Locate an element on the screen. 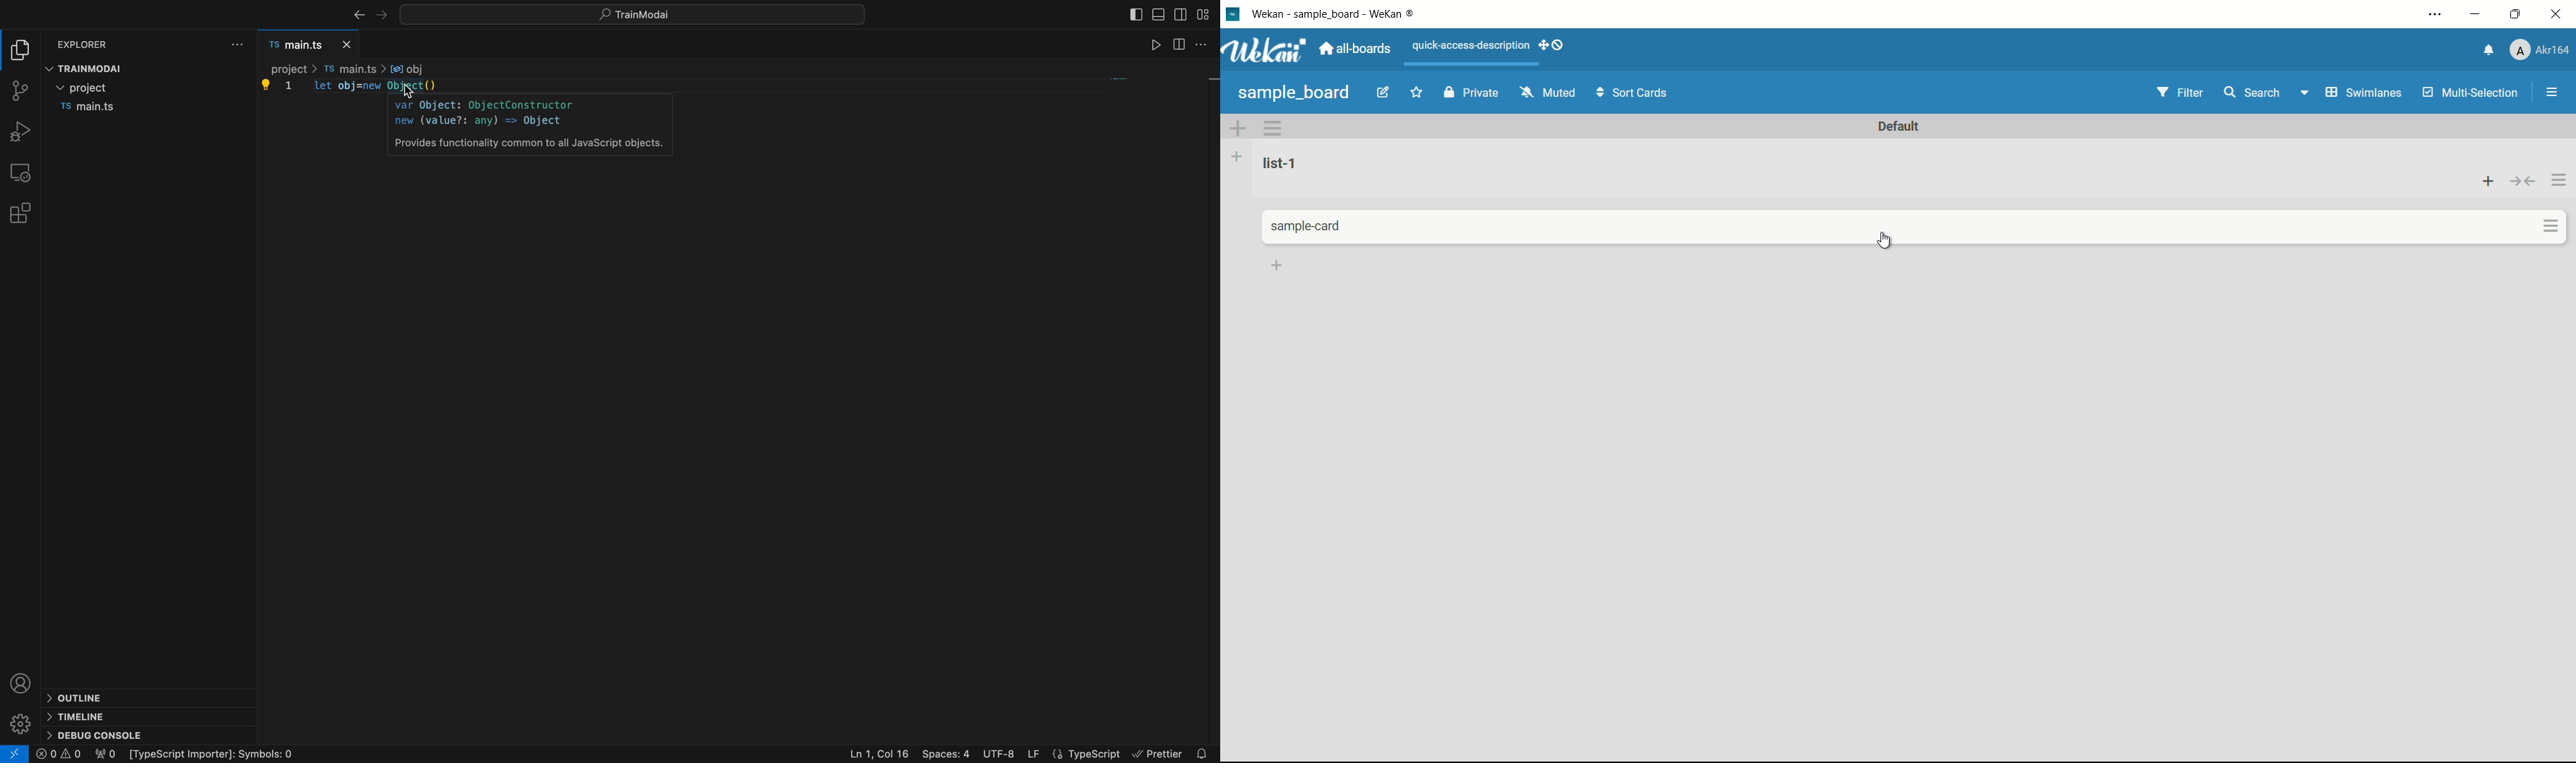 The width and height of the screenshot is (2576, 784). card actions is located at coordinates (2553, 226).